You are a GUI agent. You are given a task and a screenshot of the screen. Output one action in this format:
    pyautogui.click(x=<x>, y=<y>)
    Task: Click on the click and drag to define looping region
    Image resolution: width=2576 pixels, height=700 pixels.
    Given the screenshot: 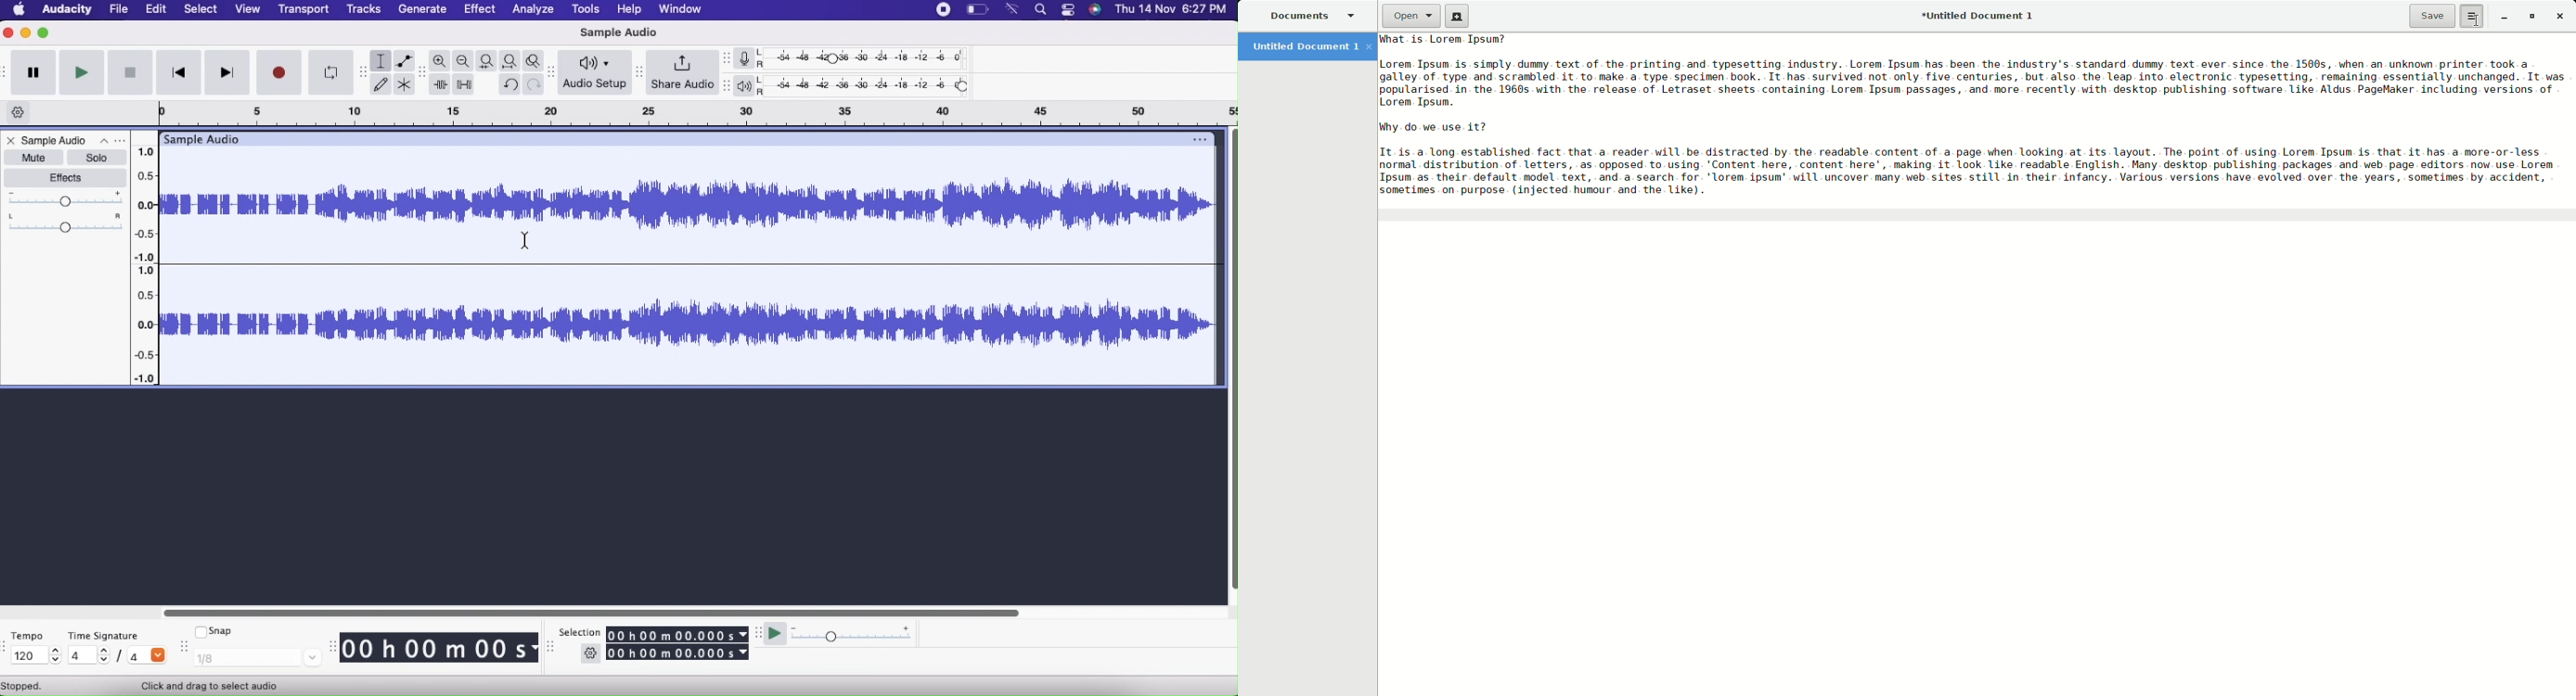 What is the action you would take?
    pyautogui.click(x=688, y=114)
    